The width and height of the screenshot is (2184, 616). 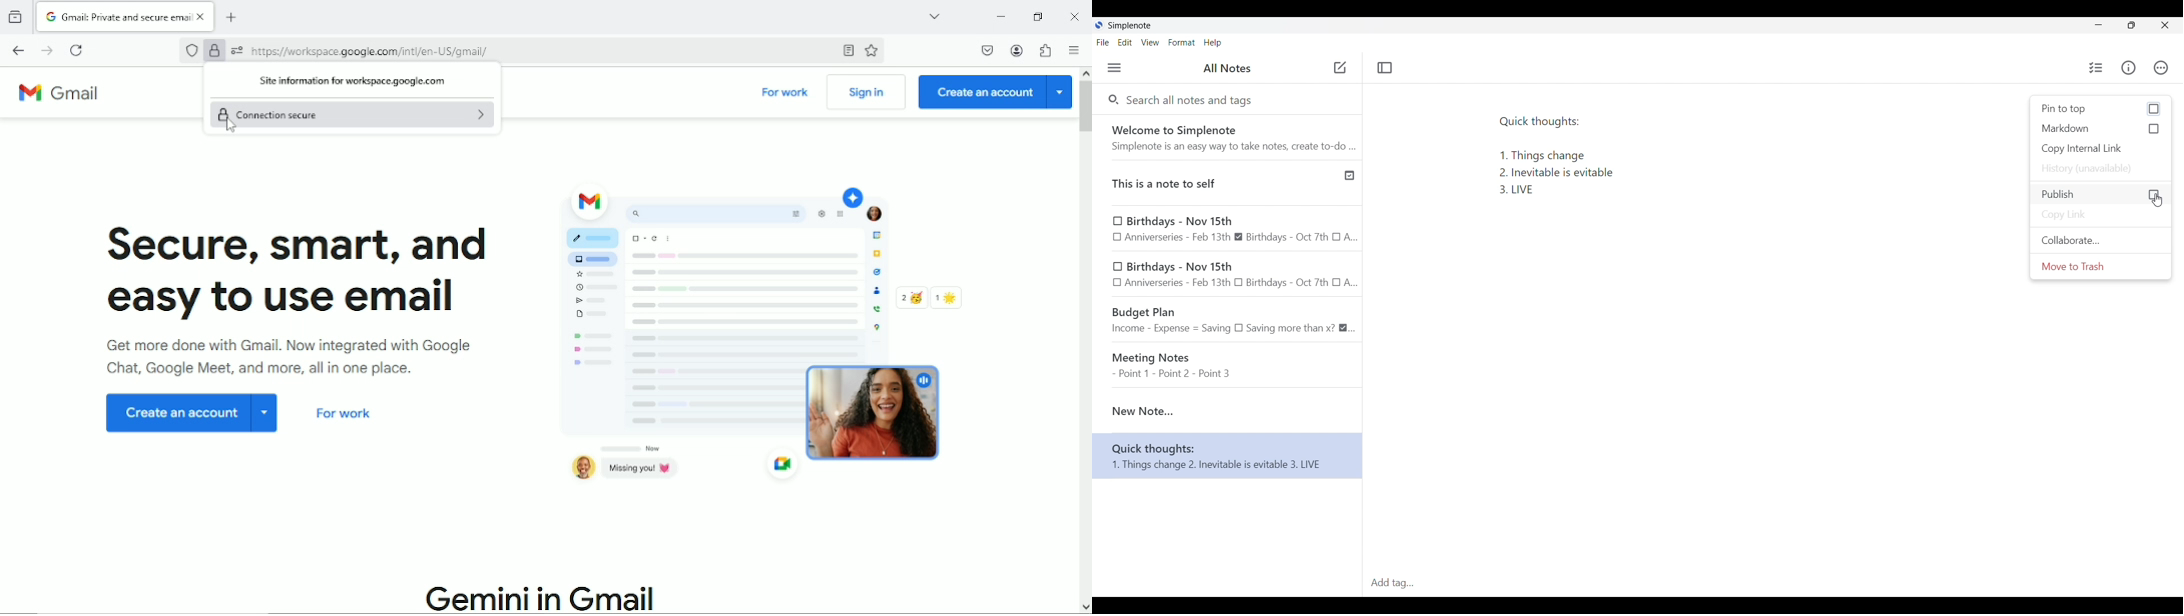 I want to click on Click to type in tags, so click(x=1772, y=584).